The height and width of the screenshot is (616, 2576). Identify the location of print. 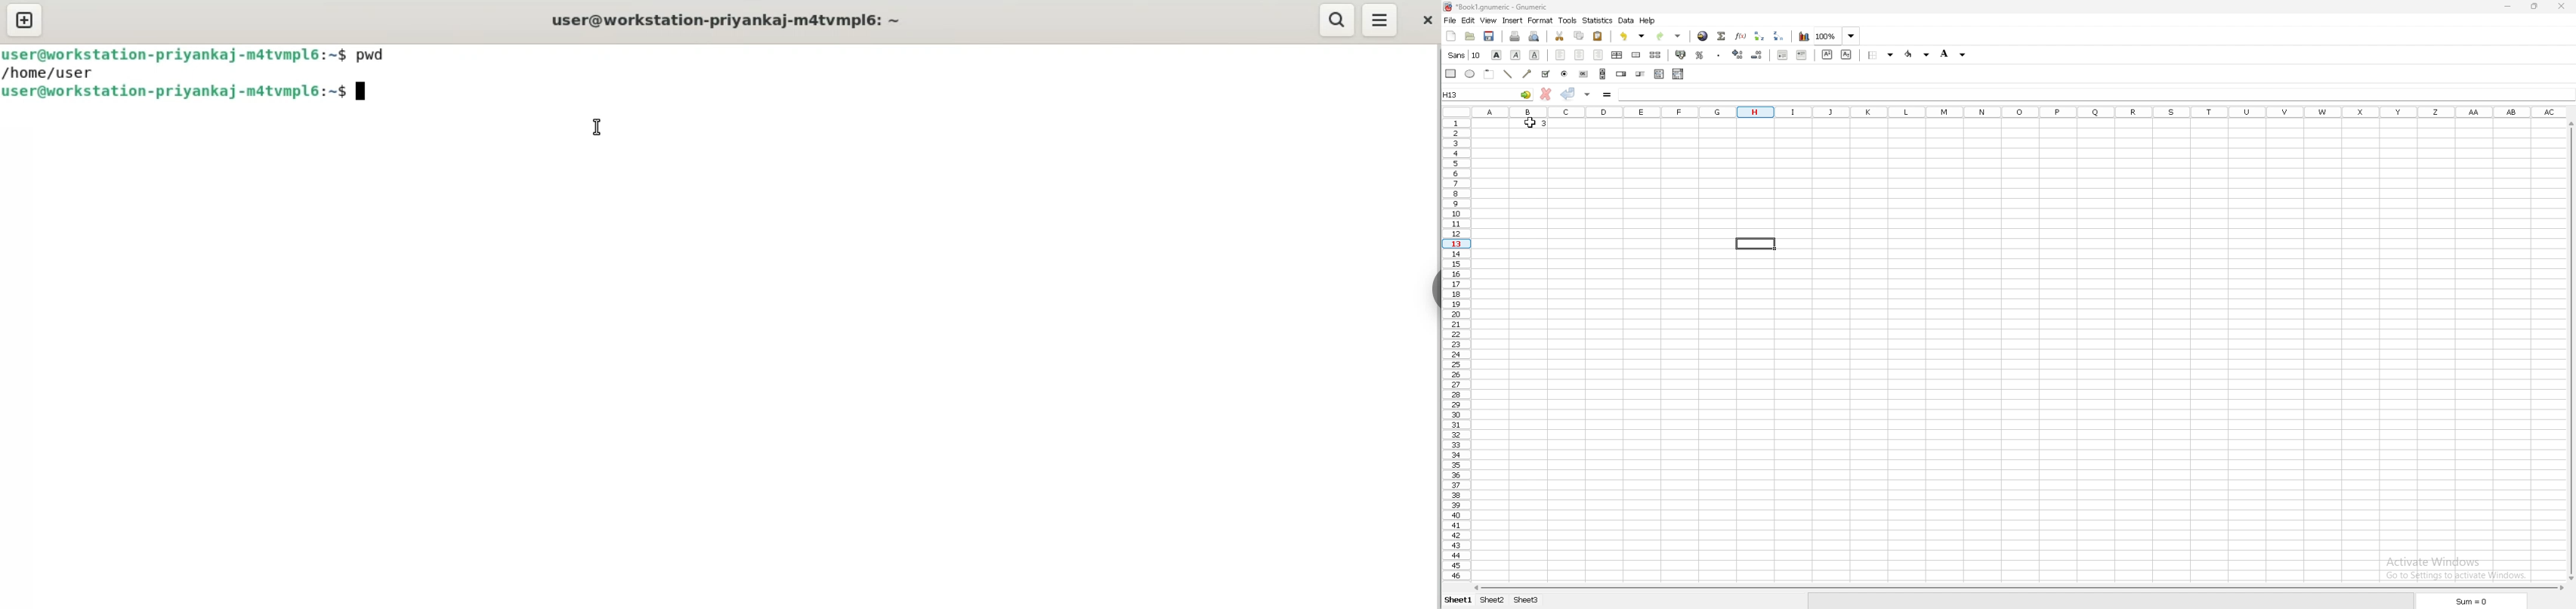
(1515, 36).